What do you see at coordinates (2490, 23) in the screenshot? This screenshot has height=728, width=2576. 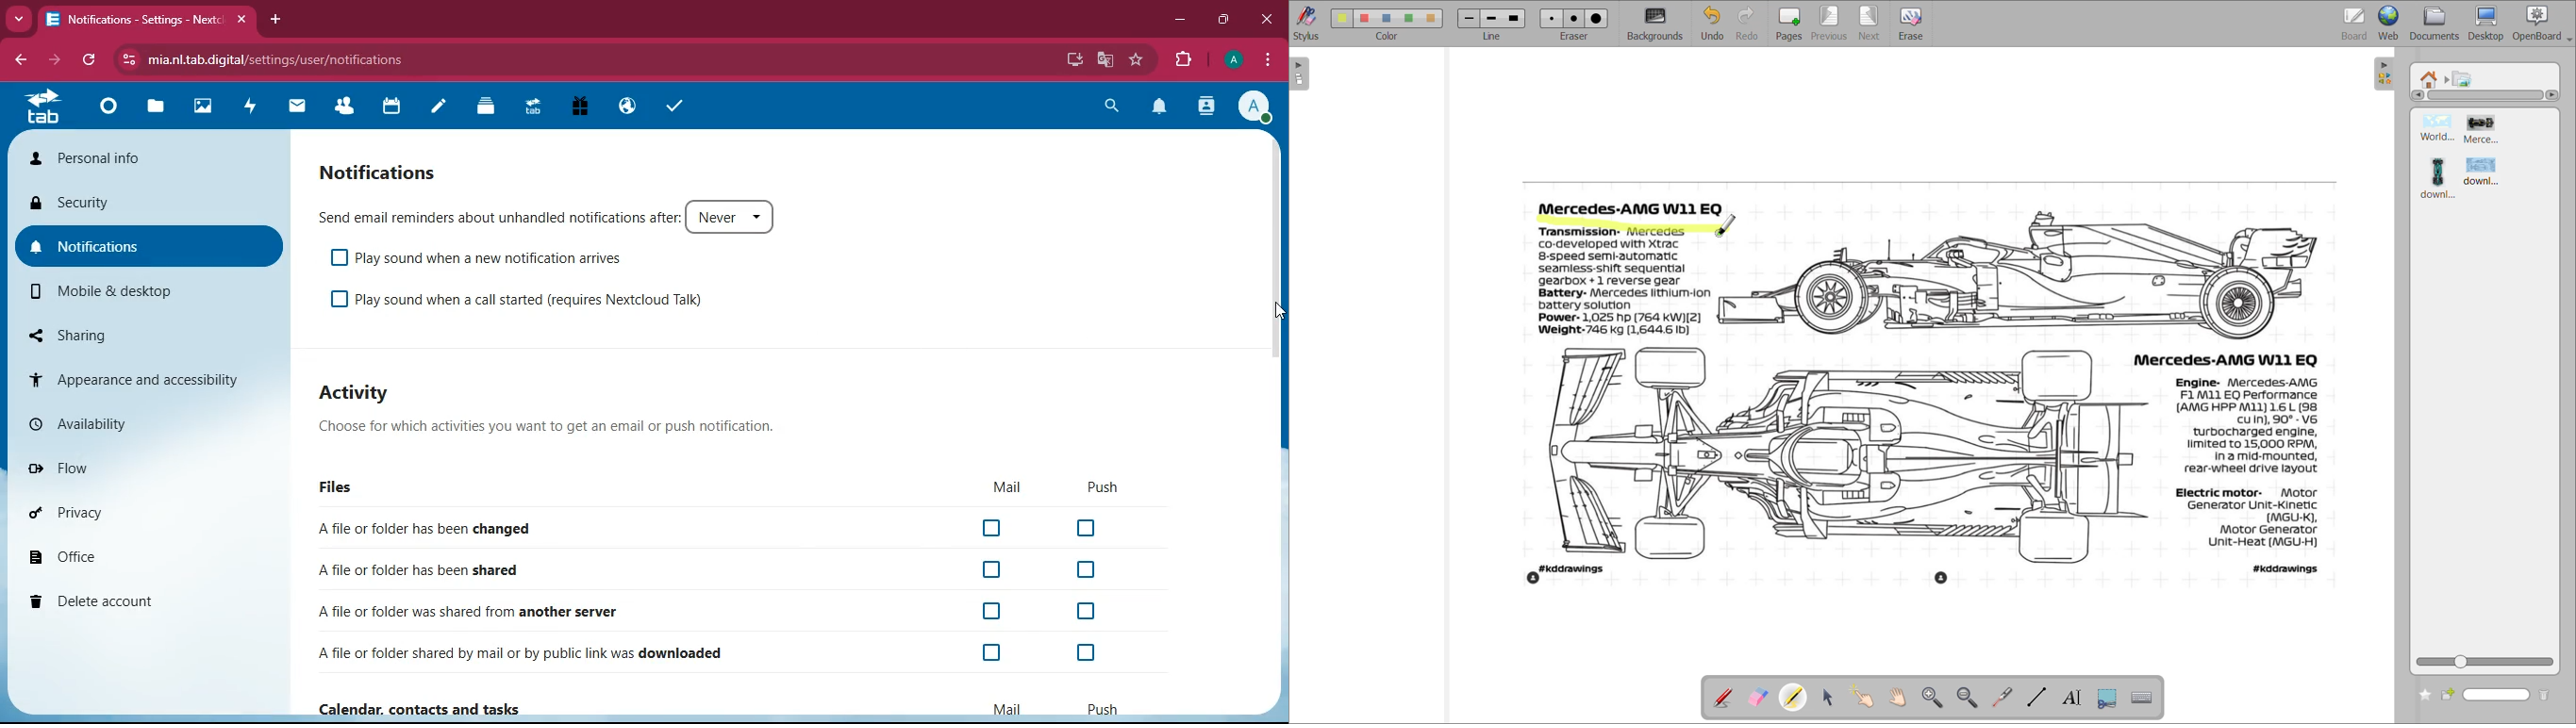 I see `desktop` at bounding box center [2490, 23].